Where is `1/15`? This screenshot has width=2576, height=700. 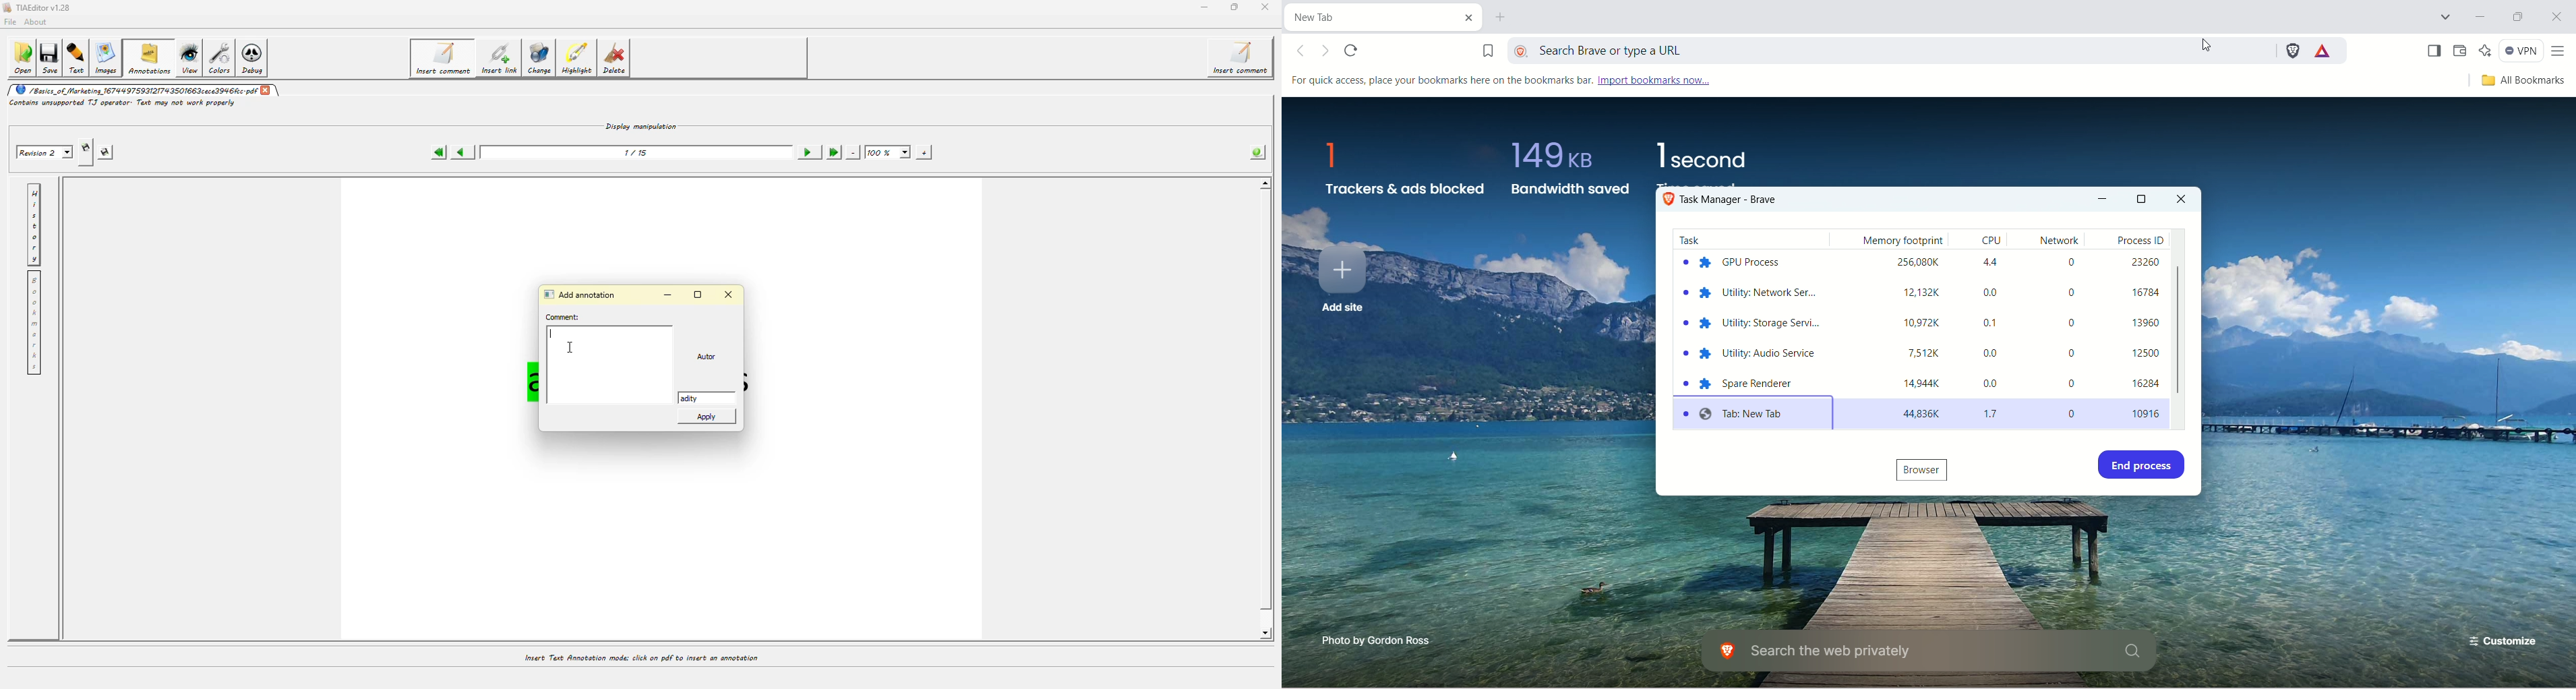 1/15 is located at coordinates (638, 152).